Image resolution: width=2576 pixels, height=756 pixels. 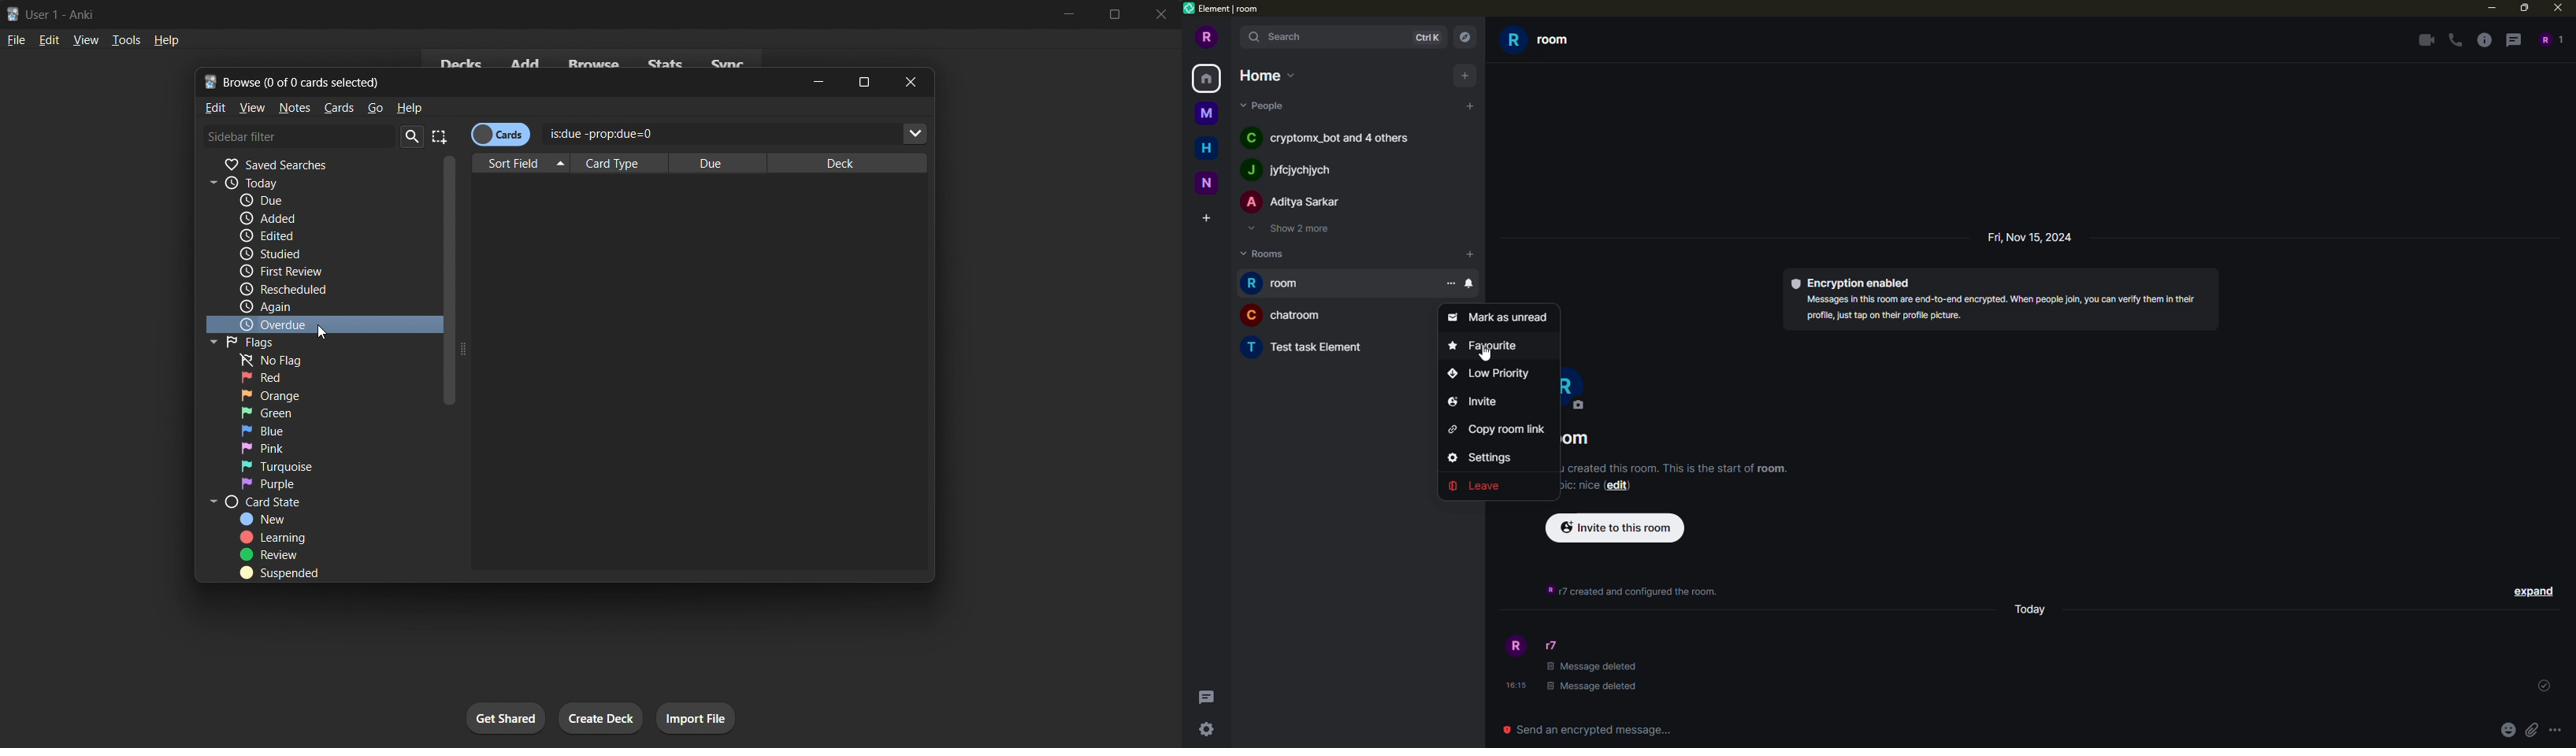 I want to click on video call, so click(x=2425, y=40).